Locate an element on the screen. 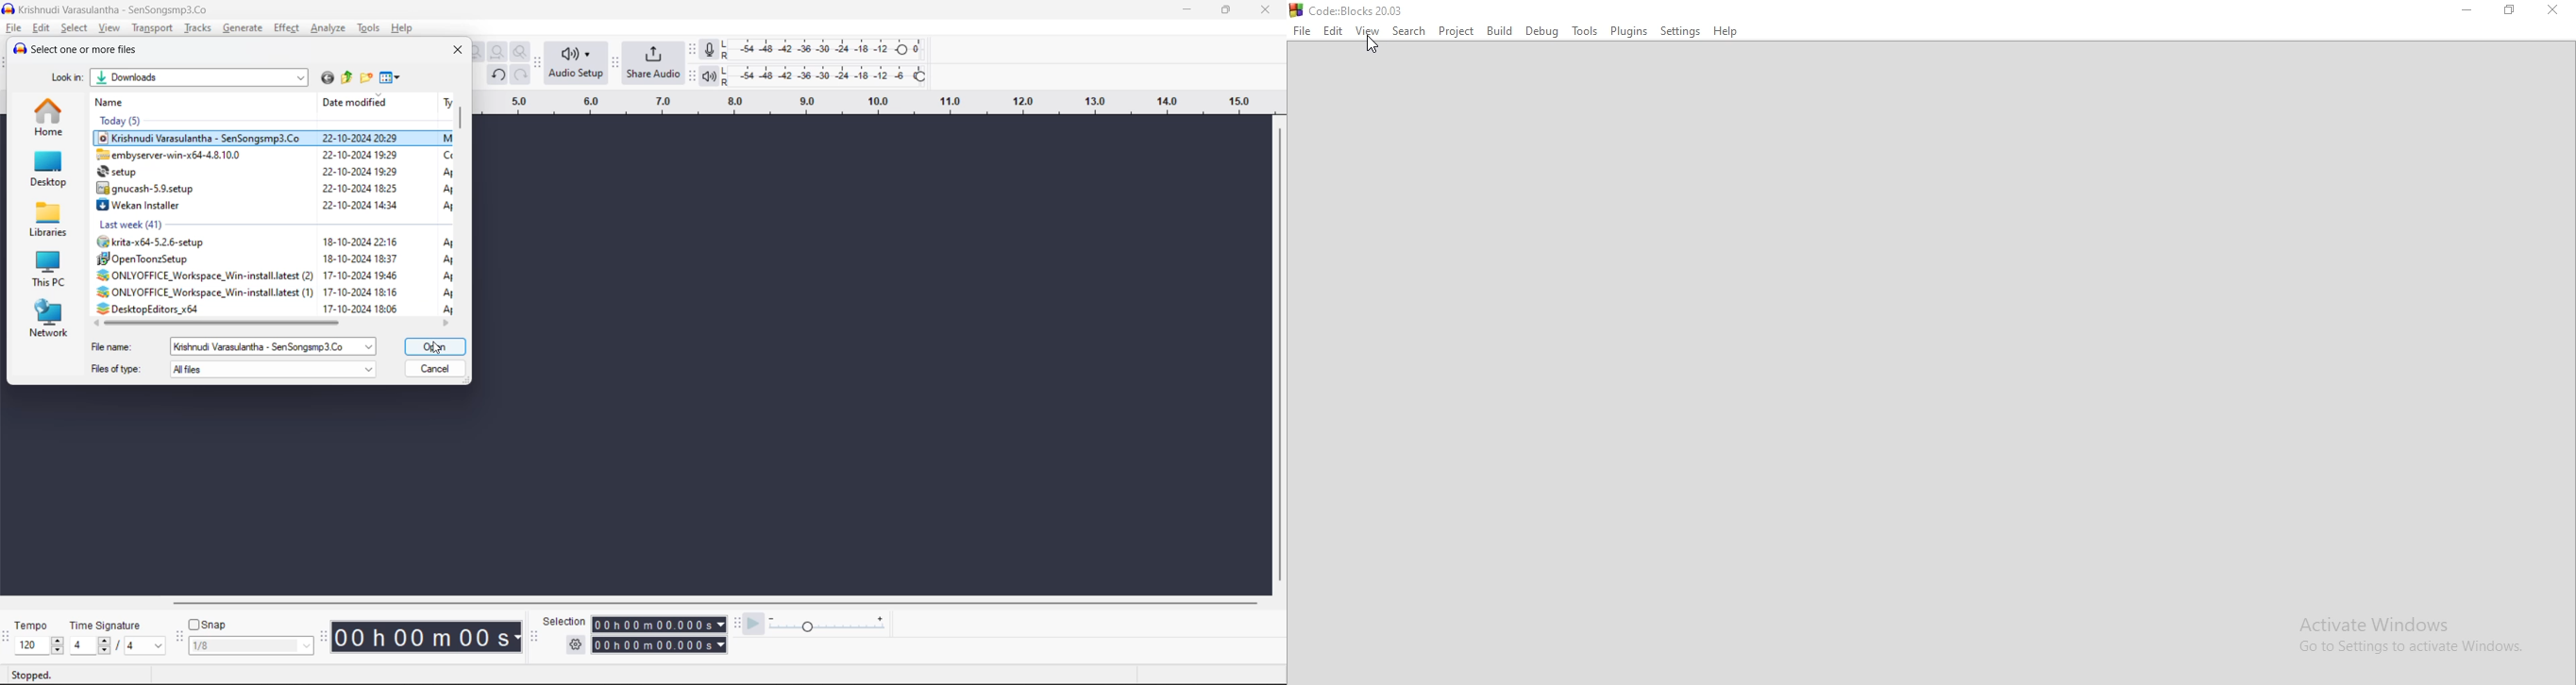  & setup 22-10-2024 19:29 A is located at coordinates (273, 170).